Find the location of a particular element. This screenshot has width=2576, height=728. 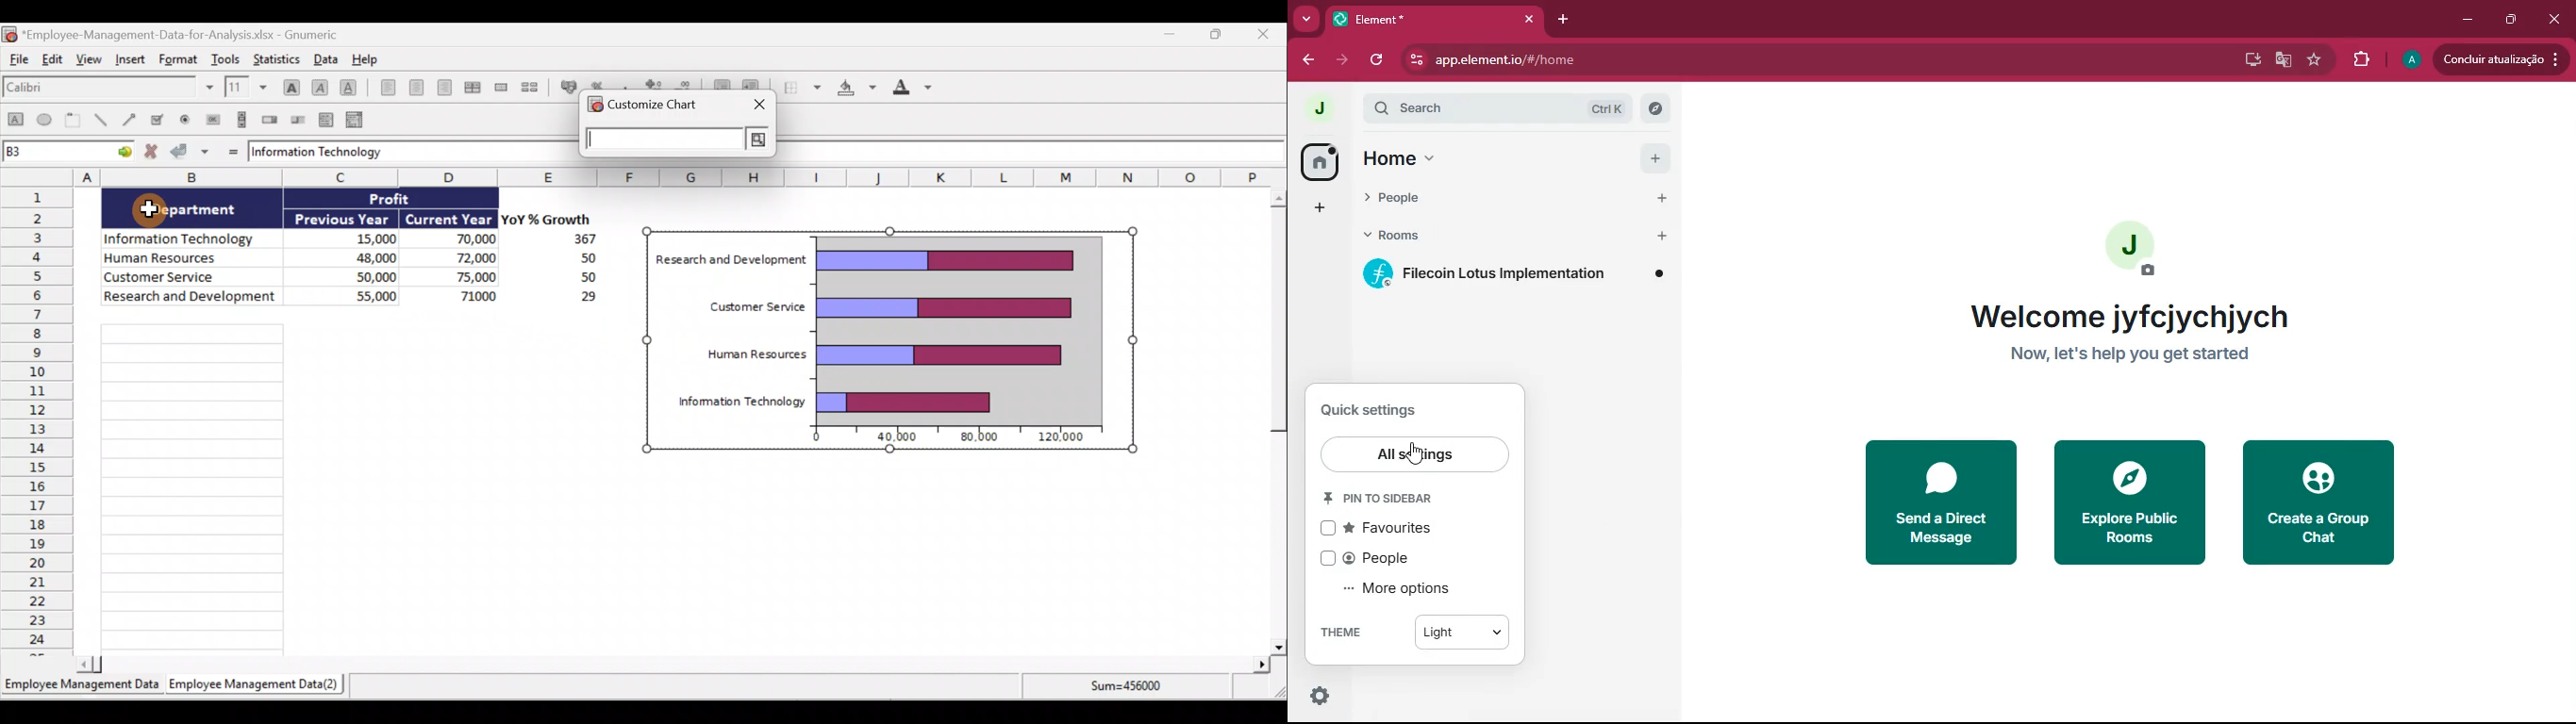

Cells is located at coordinates (349, 486).